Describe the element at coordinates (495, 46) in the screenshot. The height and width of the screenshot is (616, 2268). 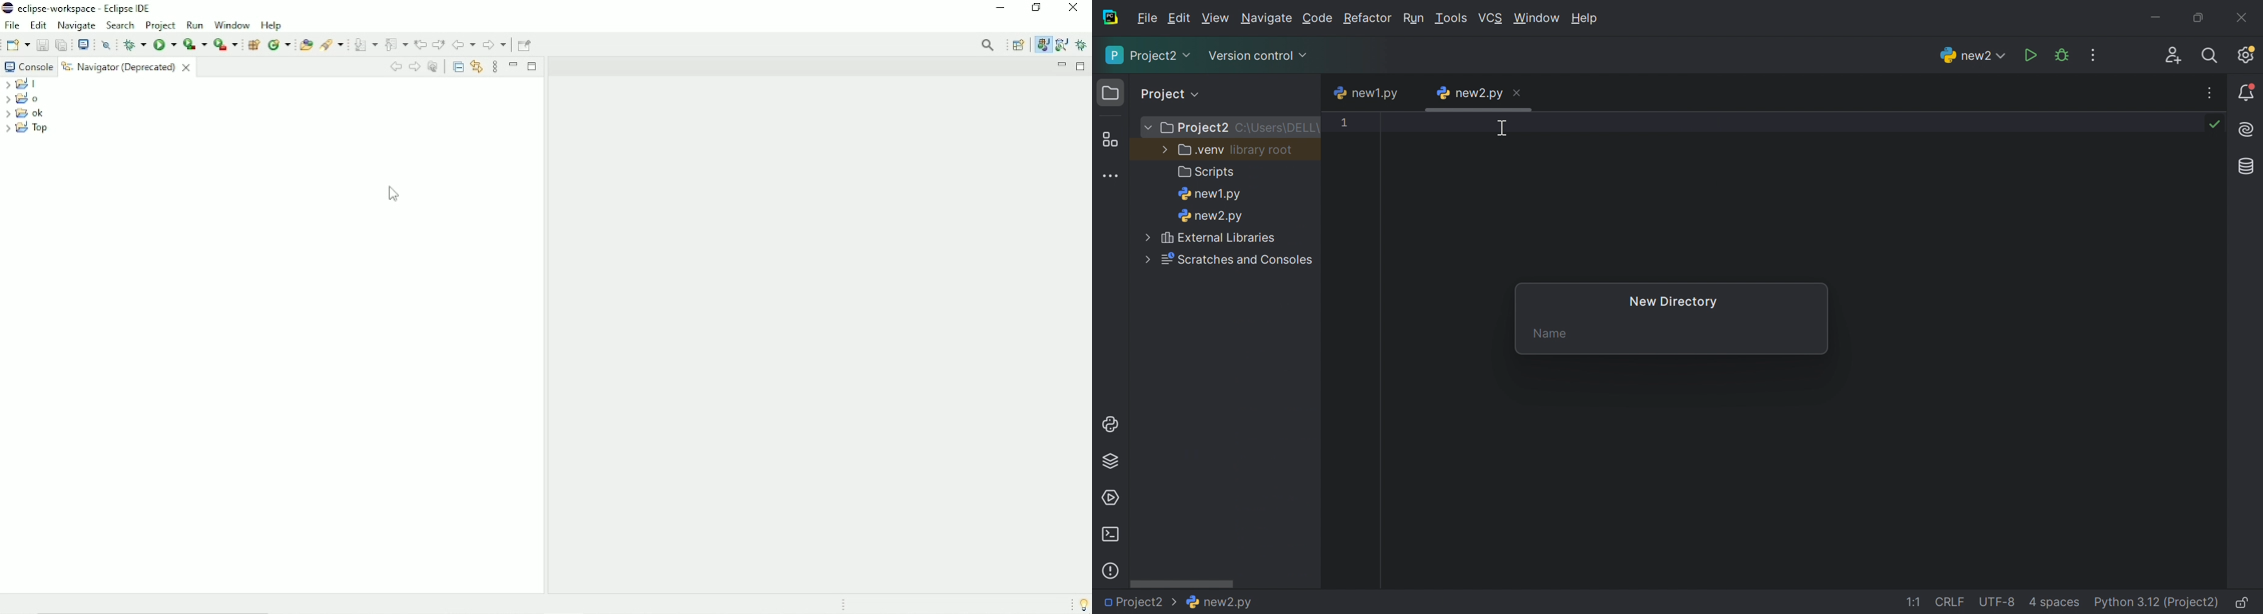
I see `Forward` at that location.